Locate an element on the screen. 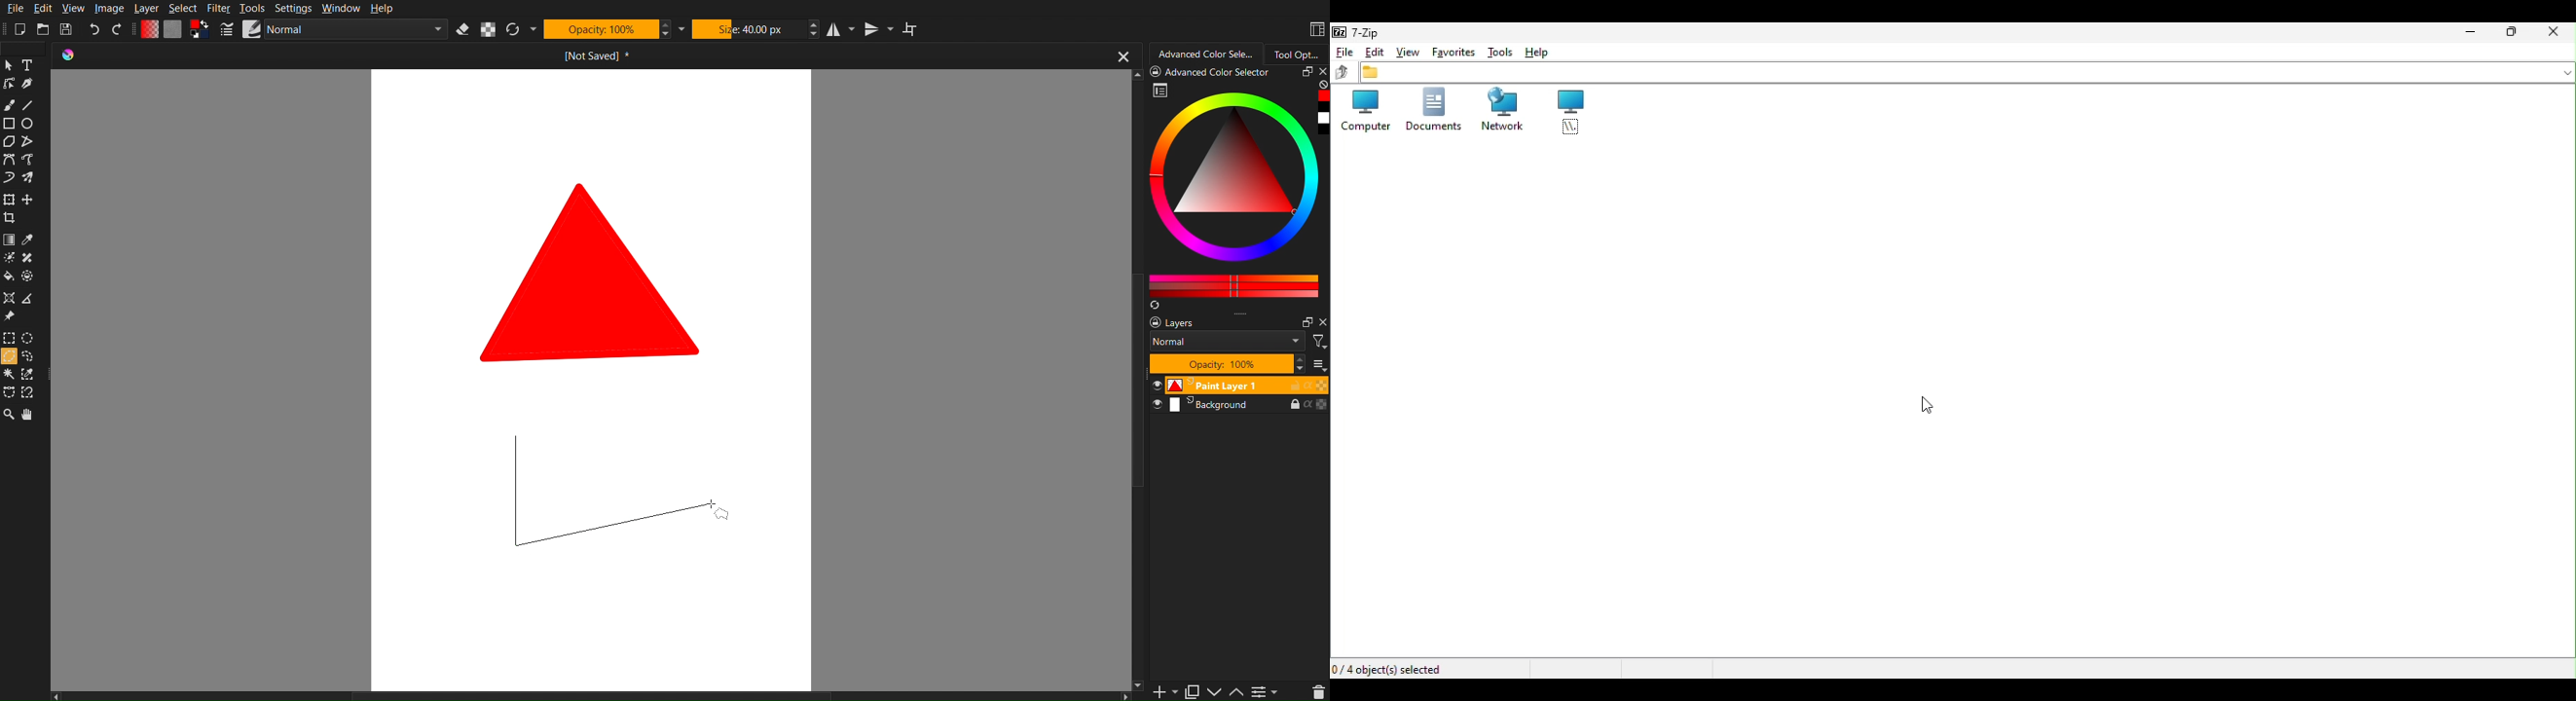 This screenshot has width=2576, height=728. Add is located at coordinates (1161, 692).